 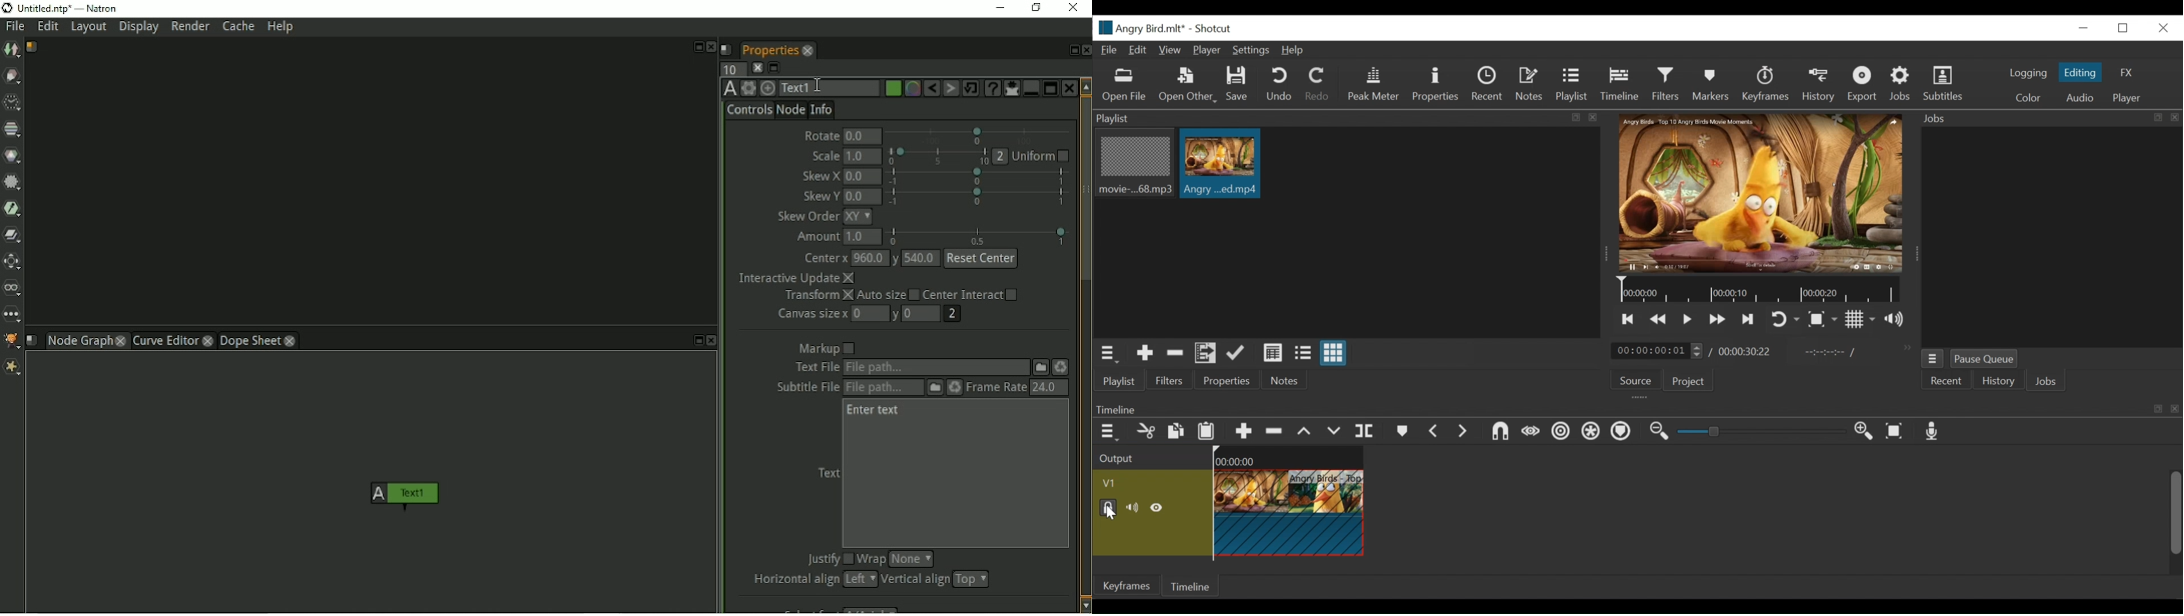 I want to click on Overwrite, so click(x=1335, y=432).